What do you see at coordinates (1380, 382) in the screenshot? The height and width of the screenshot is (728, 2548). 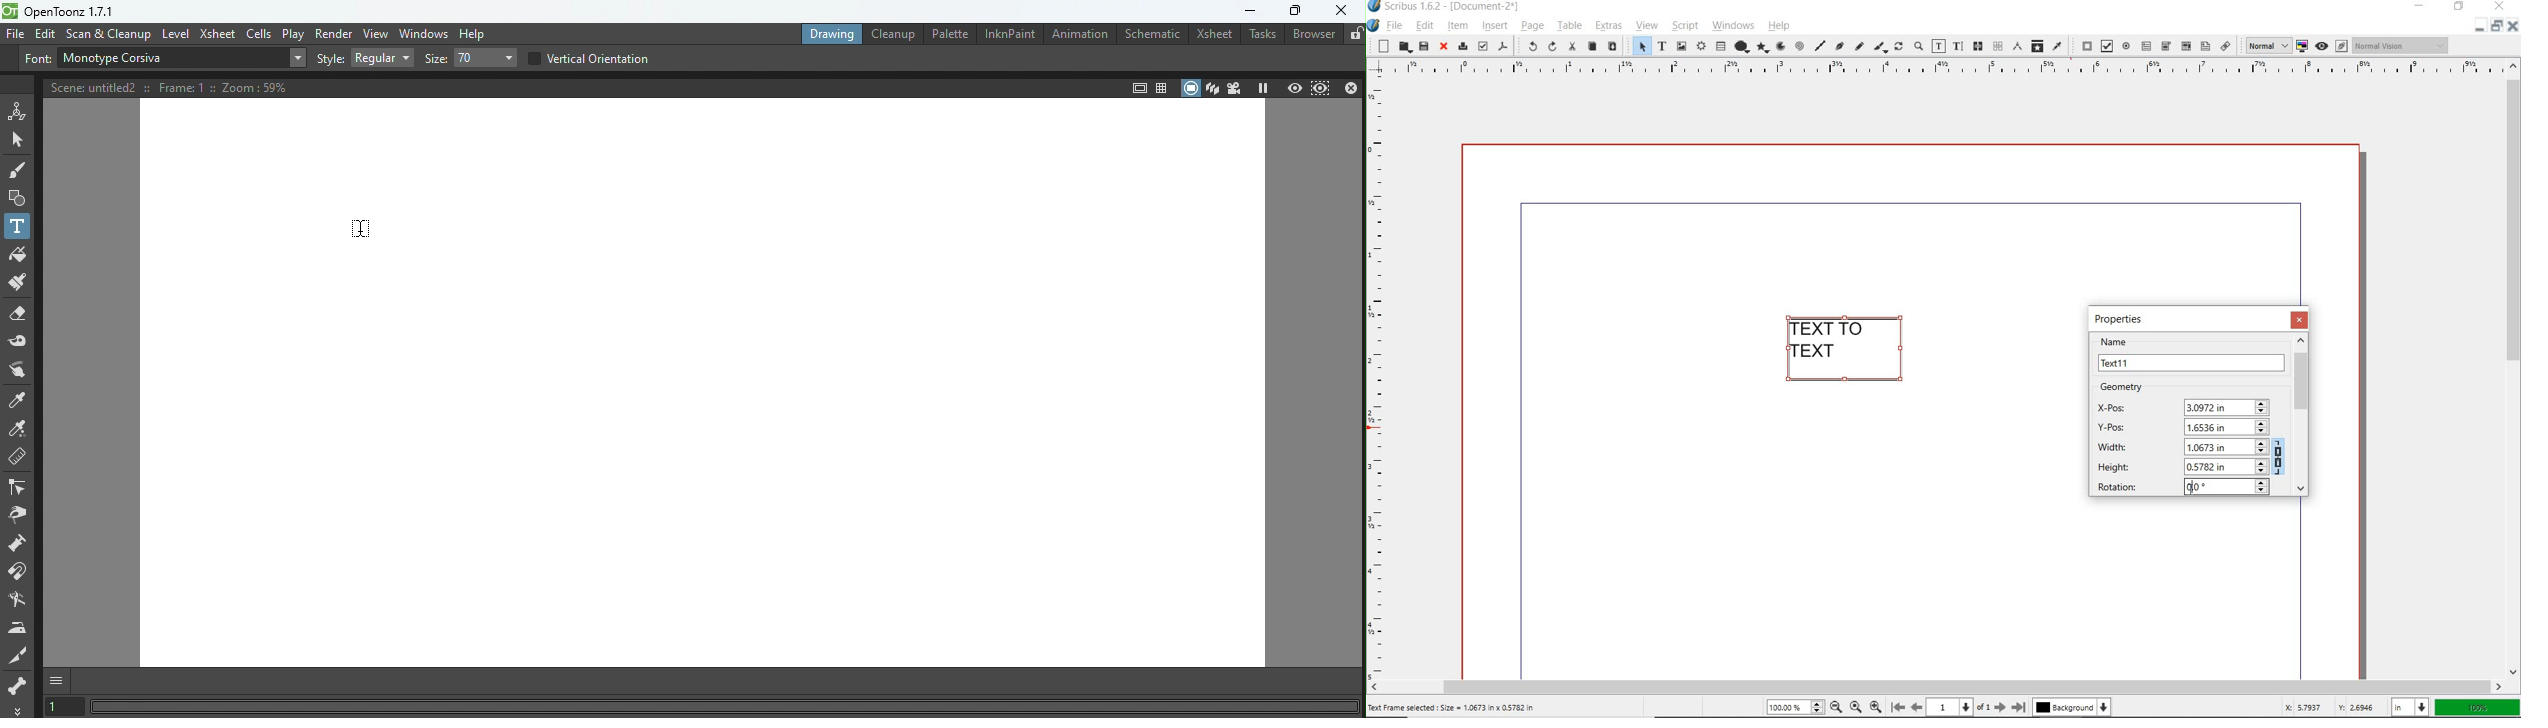 I see `ruler` at bounding box center [1380, 382].